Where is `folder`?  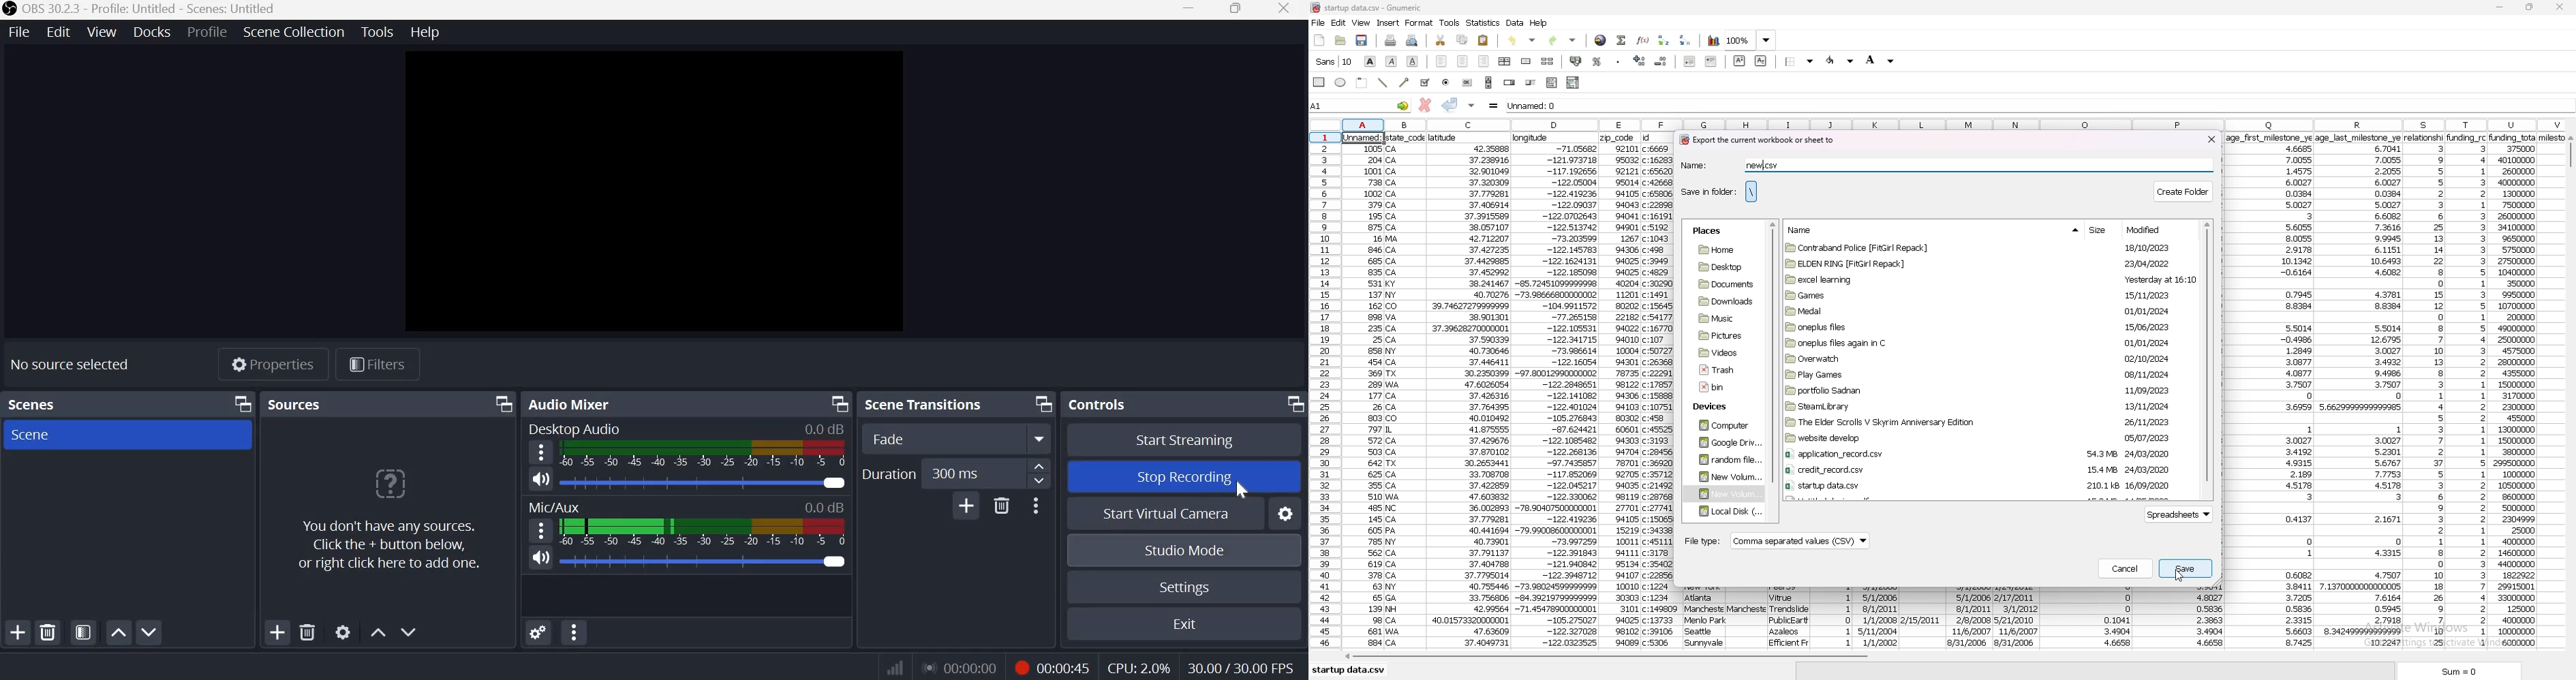
folder is located at coordinates (1981, 454).